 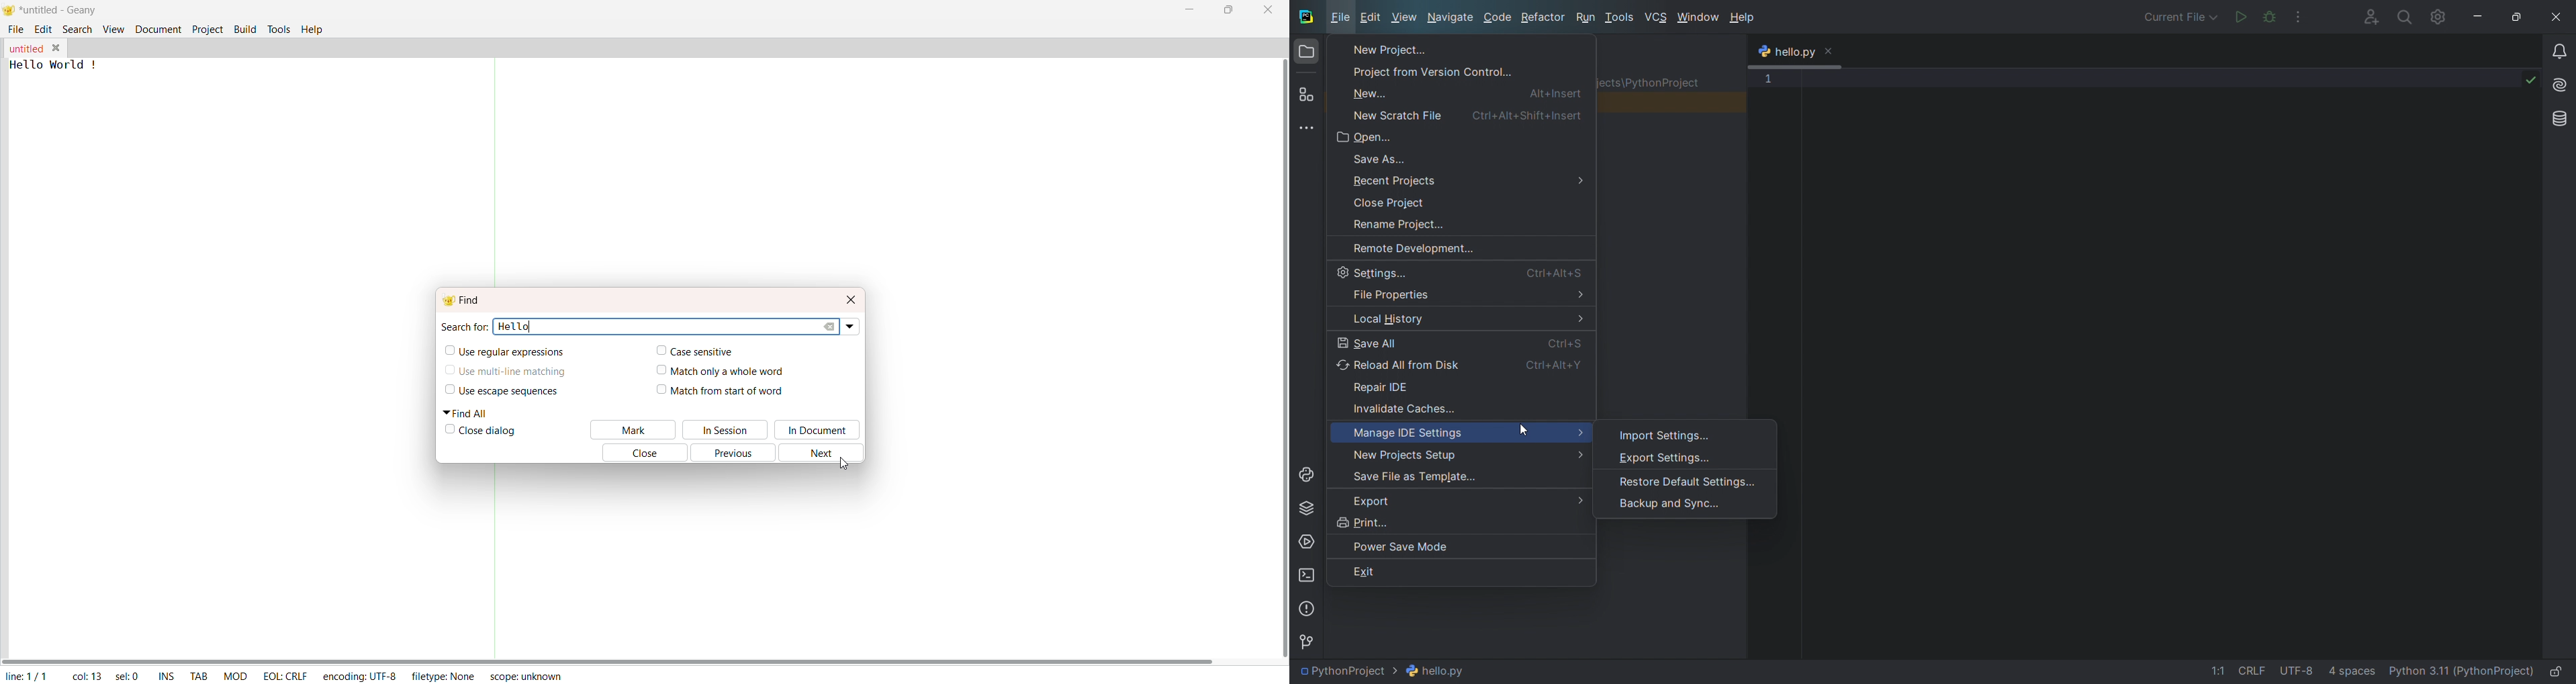 What do you see at coordinates (1543, 17) in the screenshot?
I see `refactor` at bounding box center [1543, 17].